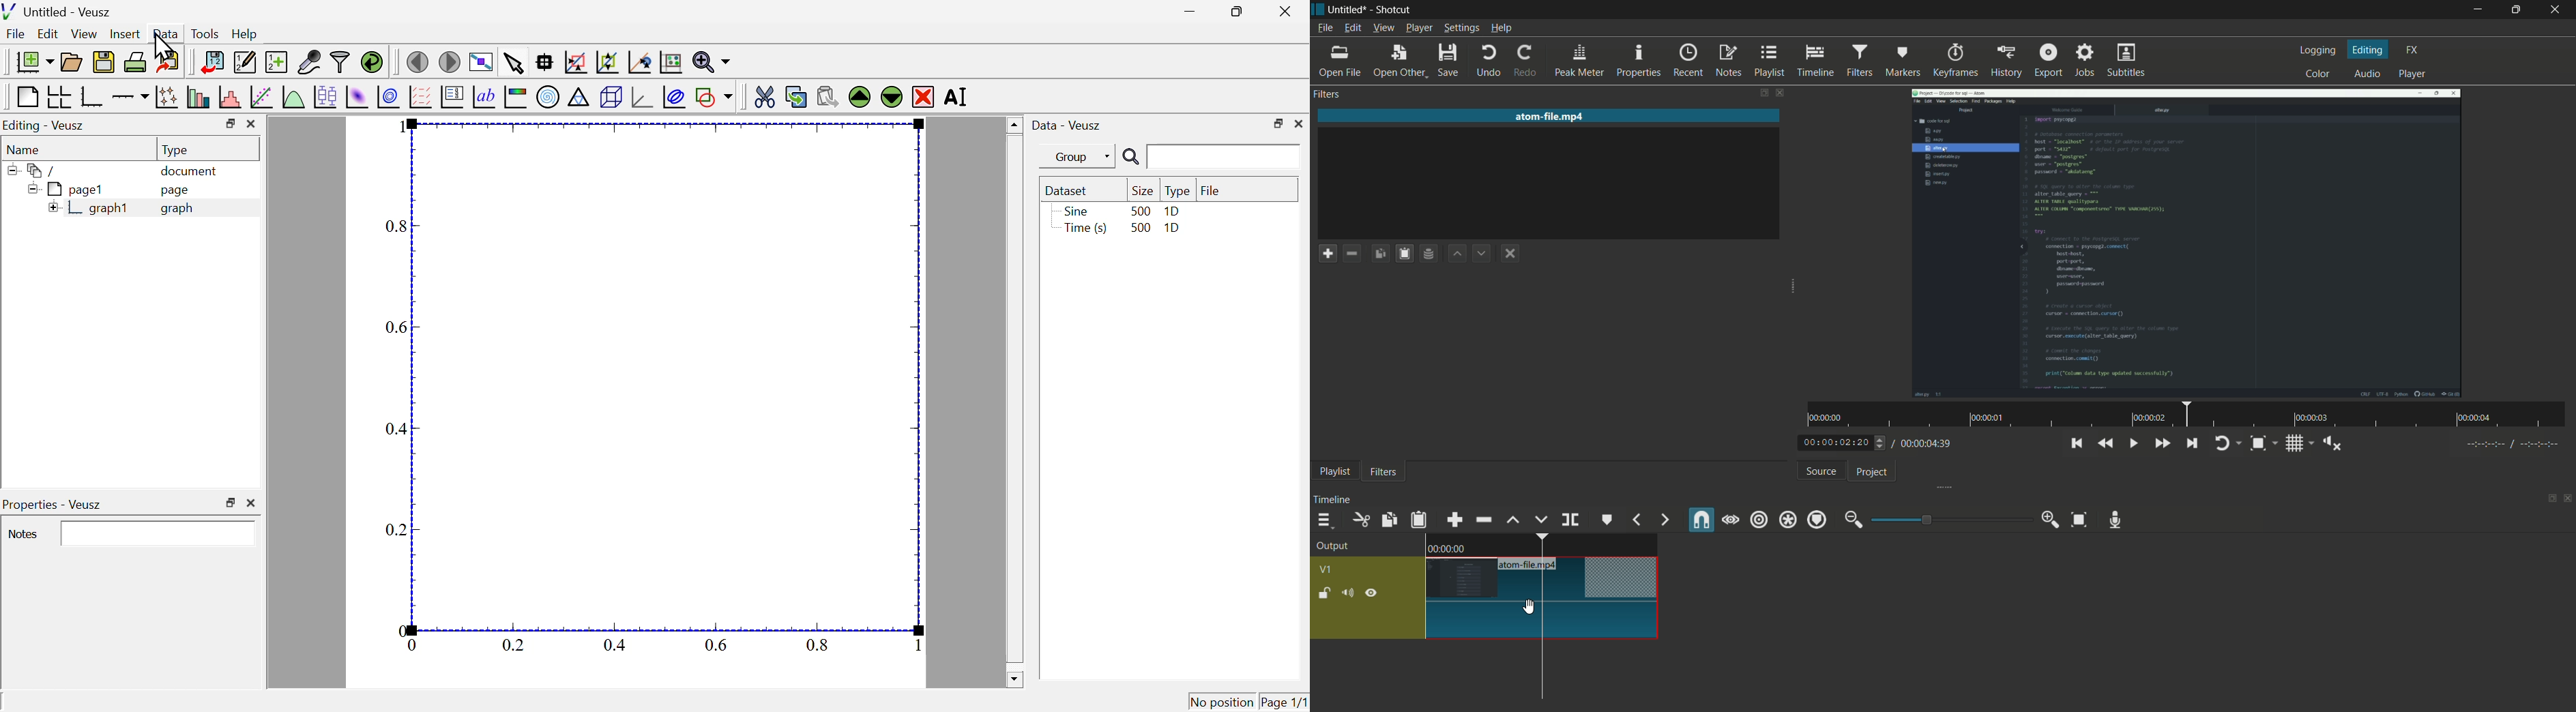  Describe the element at coordinates (1502, 28) in the screenshot. I see `help menu` at that location.